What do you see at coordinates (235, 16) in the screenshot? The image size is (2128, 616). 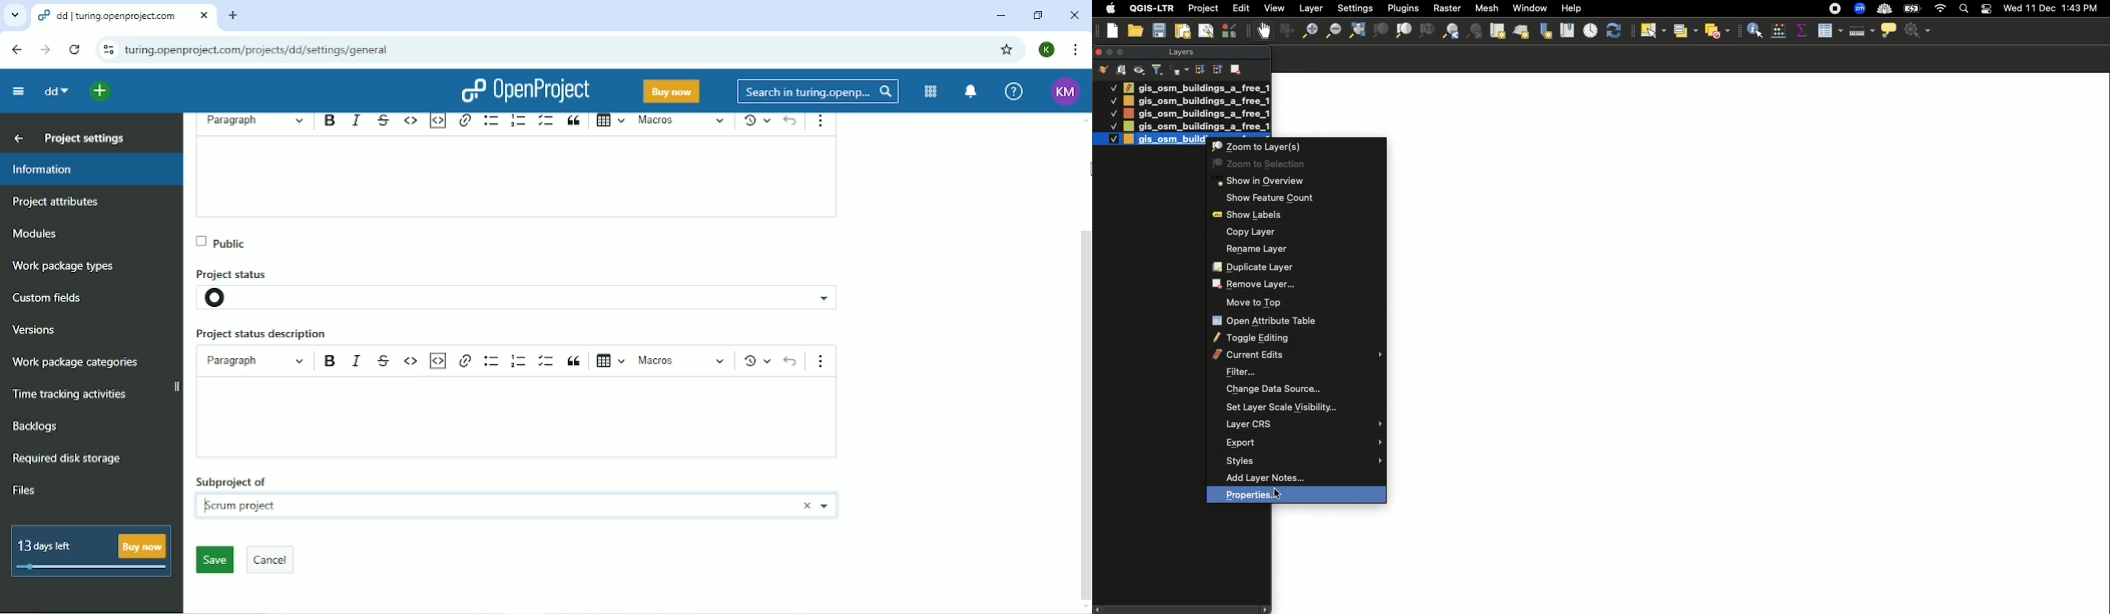 I see `New tab` at bounding box center [235, 16].